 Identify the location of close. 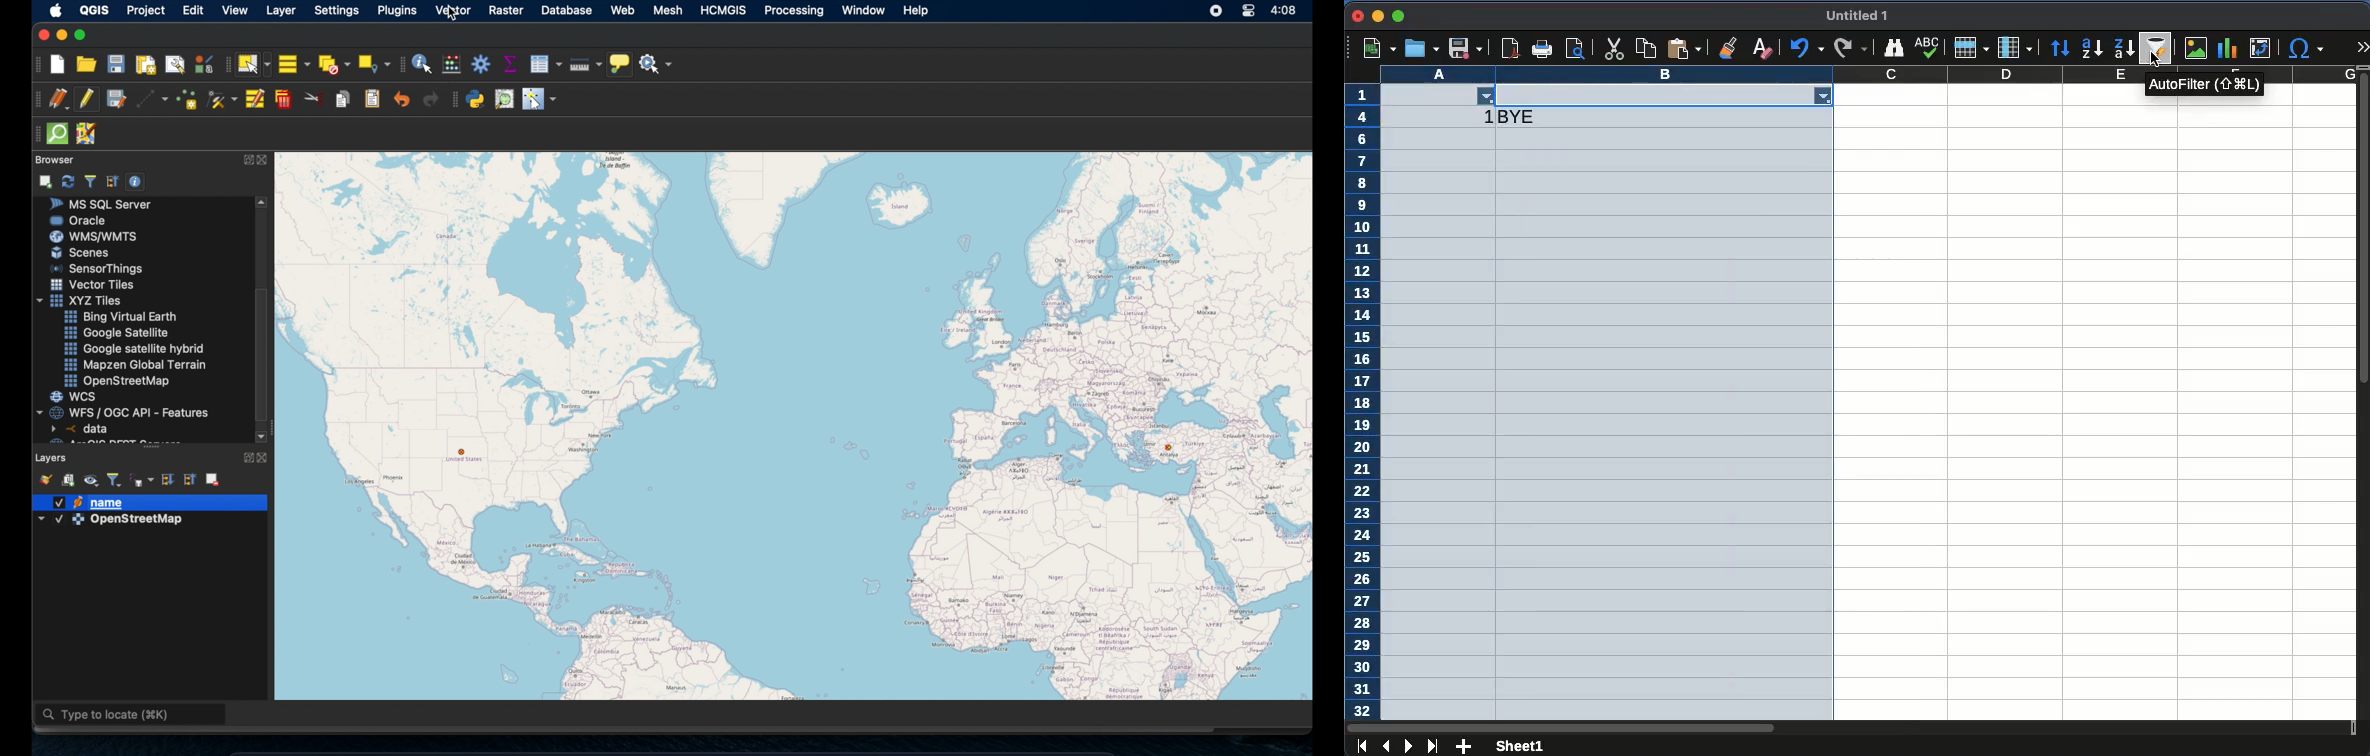
(1357, 16).